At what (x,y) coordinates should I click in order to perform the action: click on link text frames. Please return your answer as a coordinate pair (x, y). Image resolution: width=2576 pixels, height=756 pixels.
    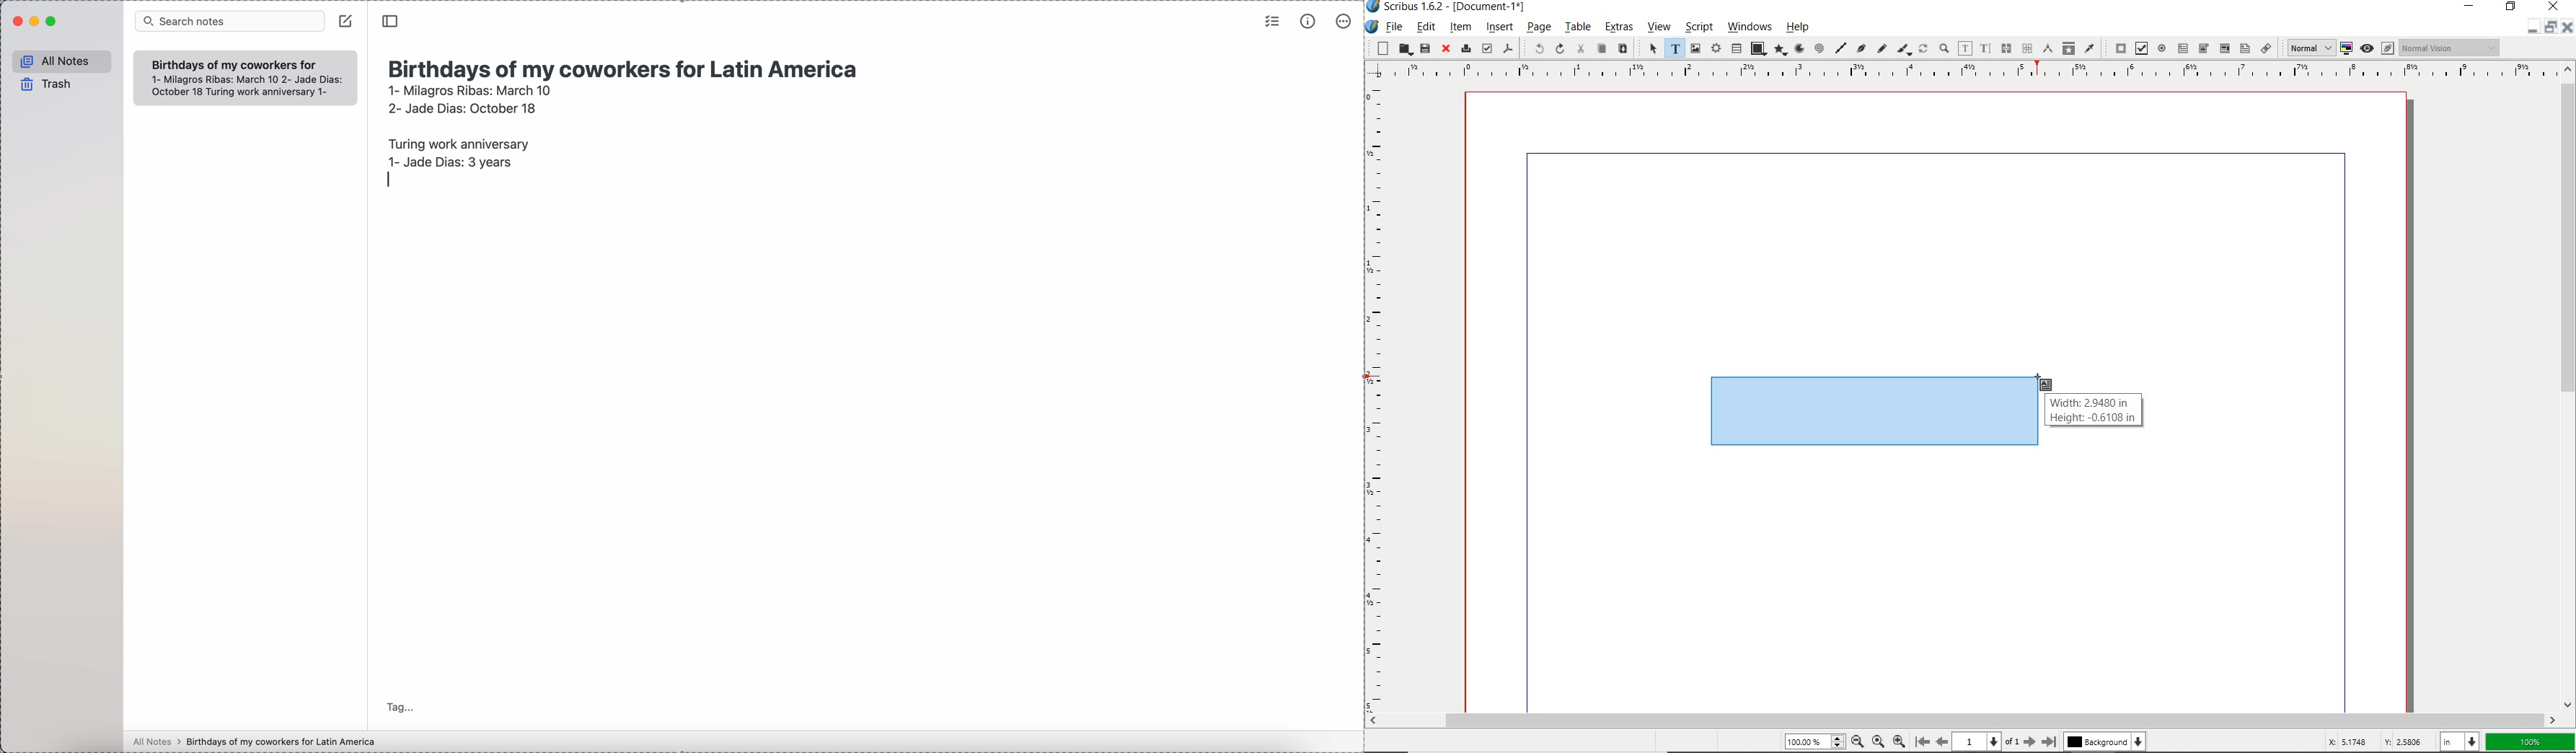
    Looking at the image, I should click on (2004, 48).